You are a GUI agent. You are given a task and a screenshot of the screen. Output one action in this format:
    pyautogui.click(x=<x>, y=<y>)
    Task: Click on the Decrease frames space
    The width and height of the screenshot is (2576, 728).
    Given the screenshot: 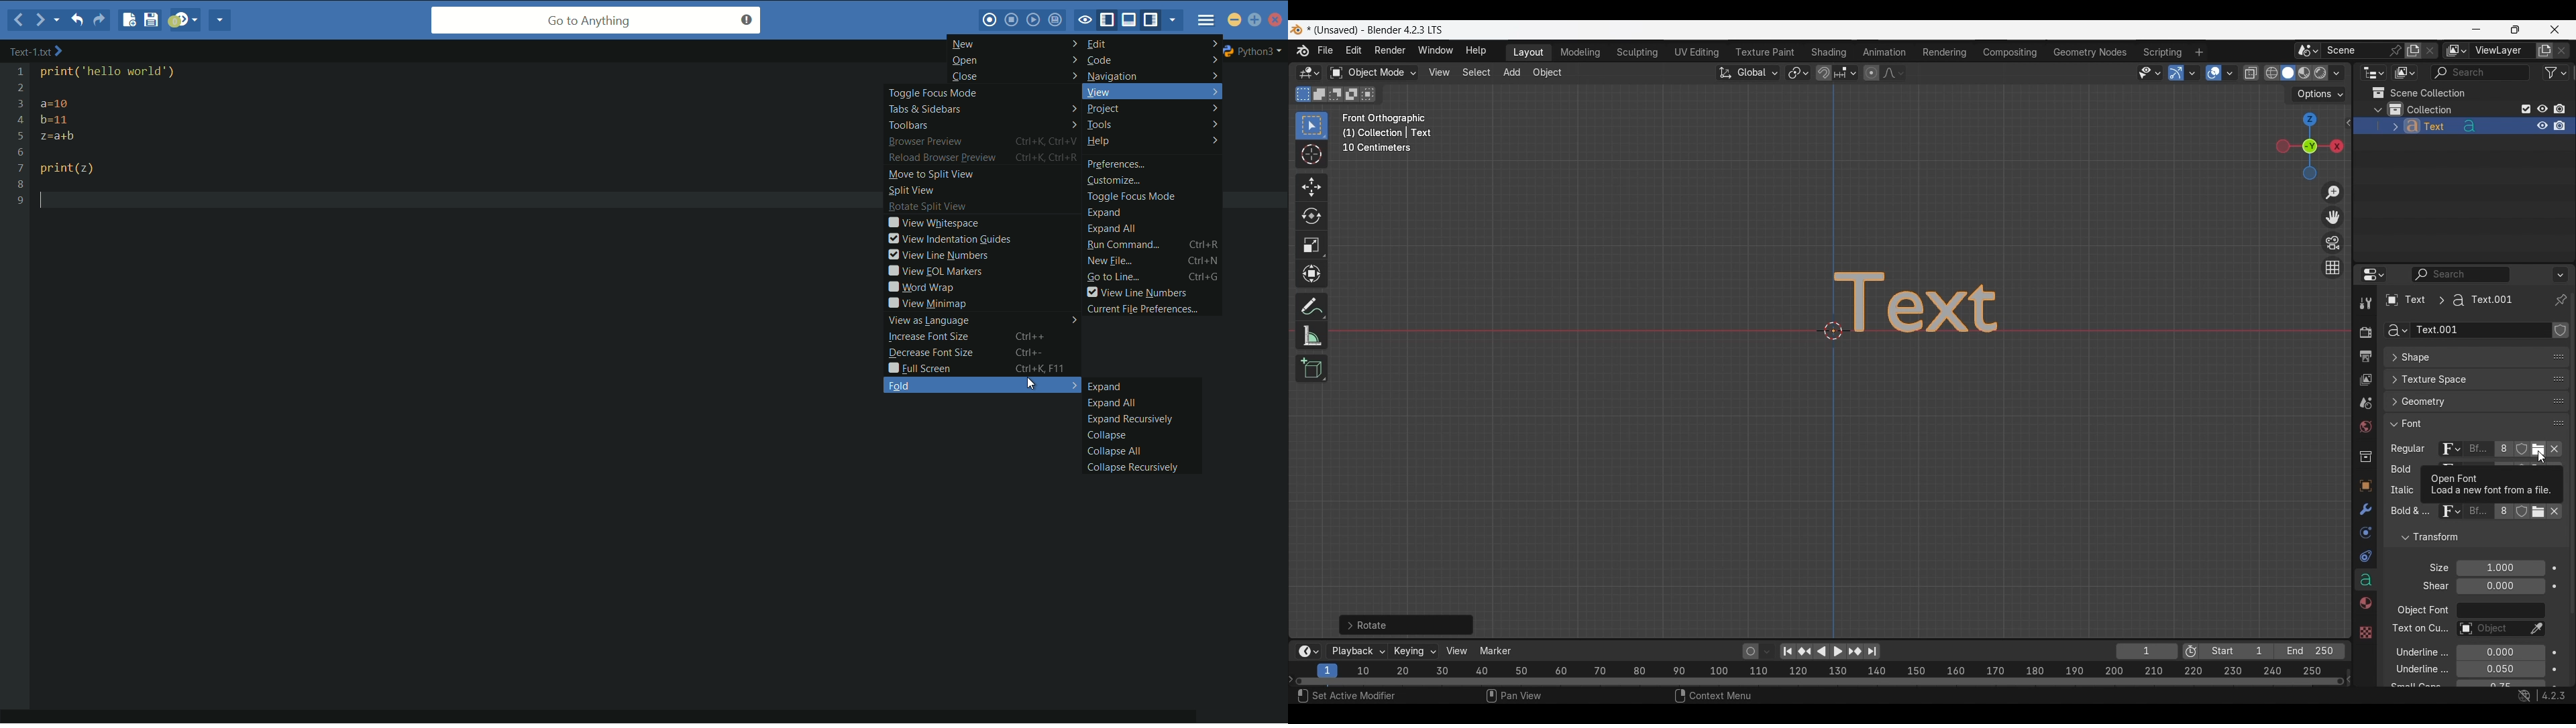 What is the action you would take?
    pyautogui.click(x=2349, y=678)
    